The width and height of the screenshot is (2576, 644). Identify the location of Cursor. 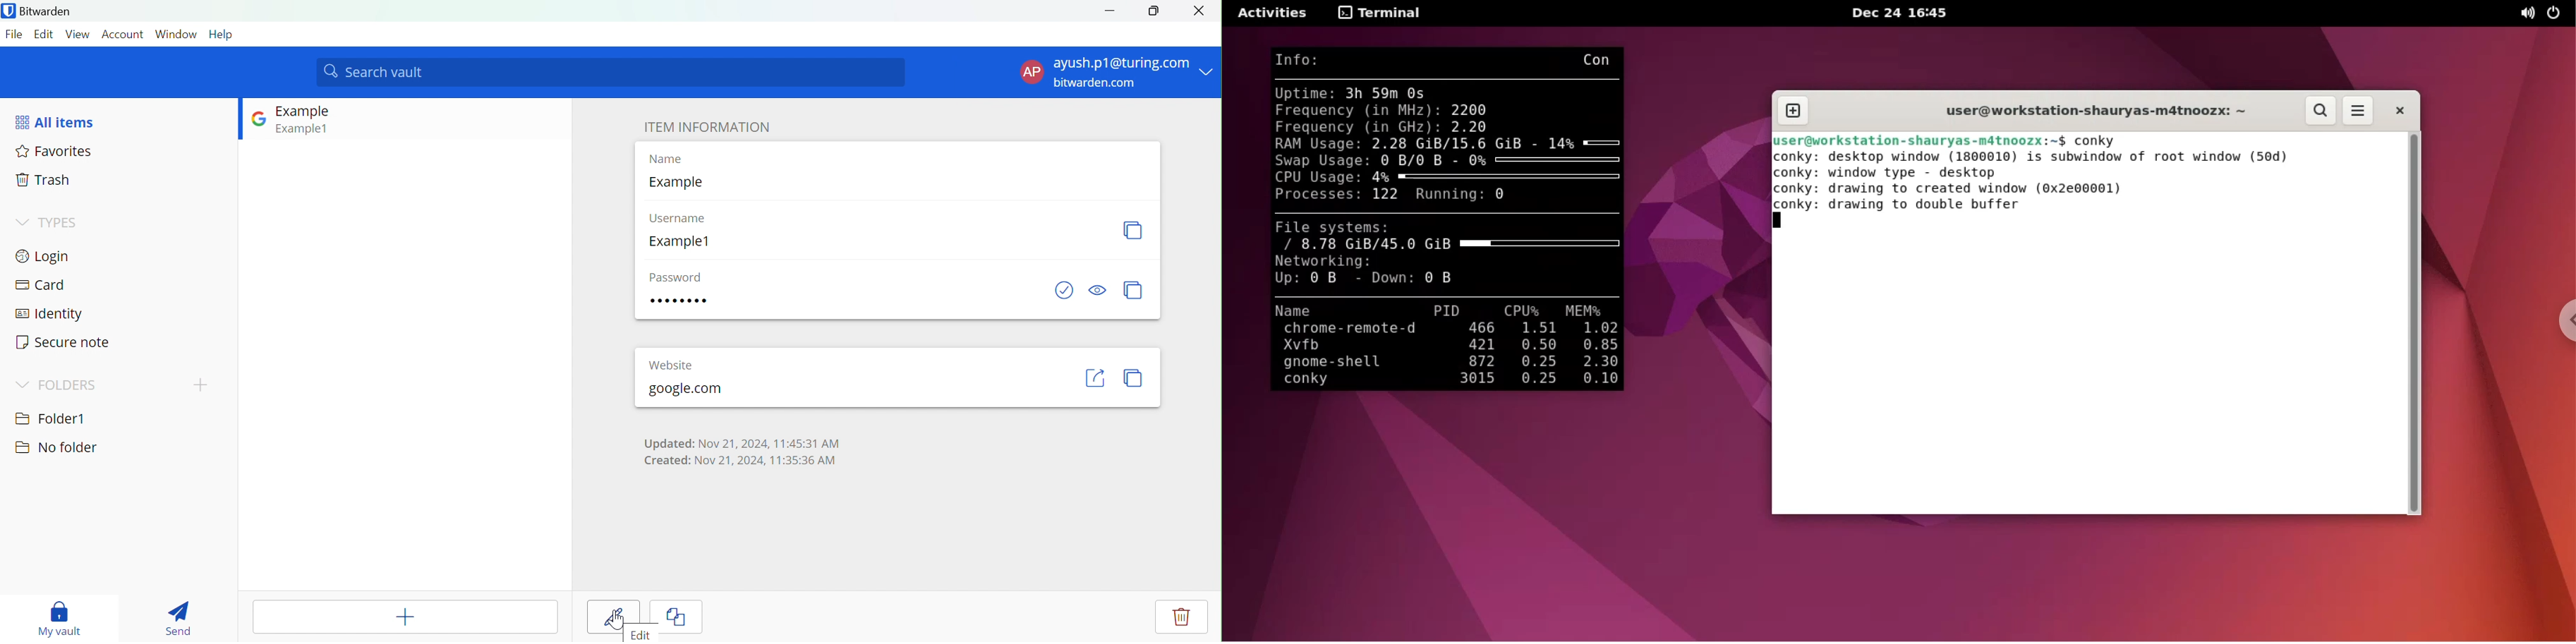
(617, 620).